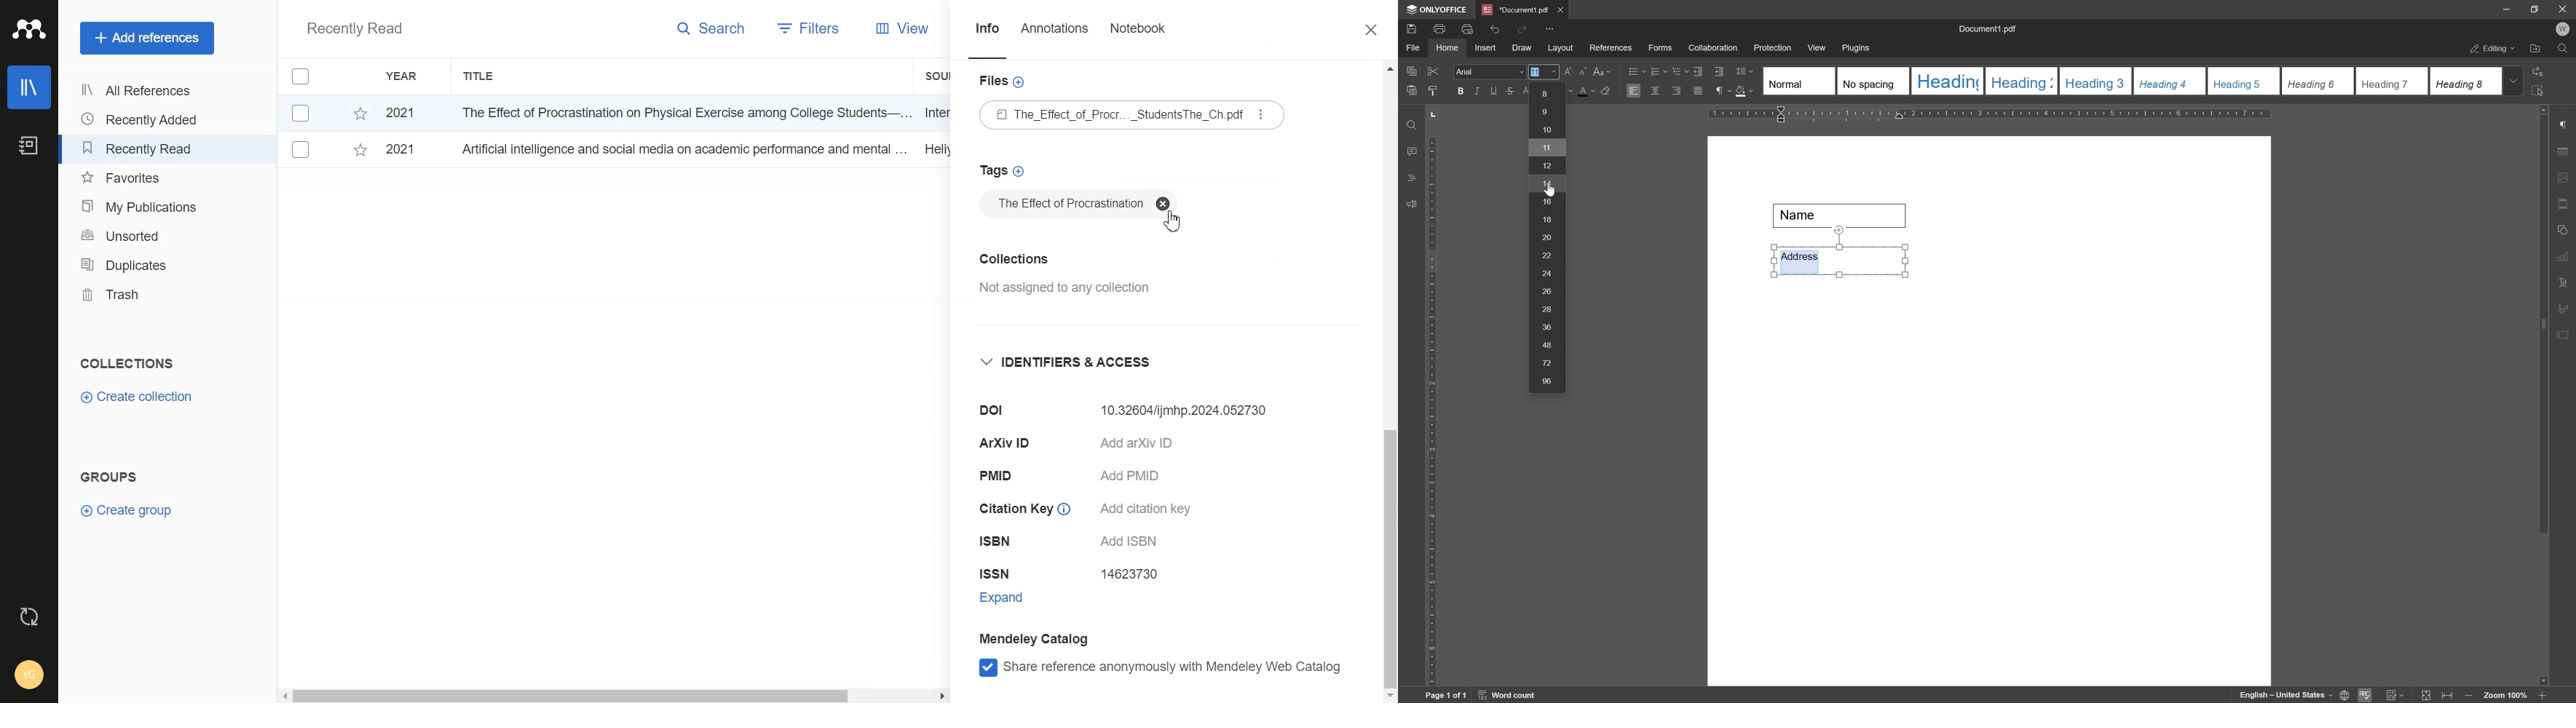 The image size is (2576, 728). Describe the element at coordinates (404, 76) in the screenshot. I see `Year` at that location.